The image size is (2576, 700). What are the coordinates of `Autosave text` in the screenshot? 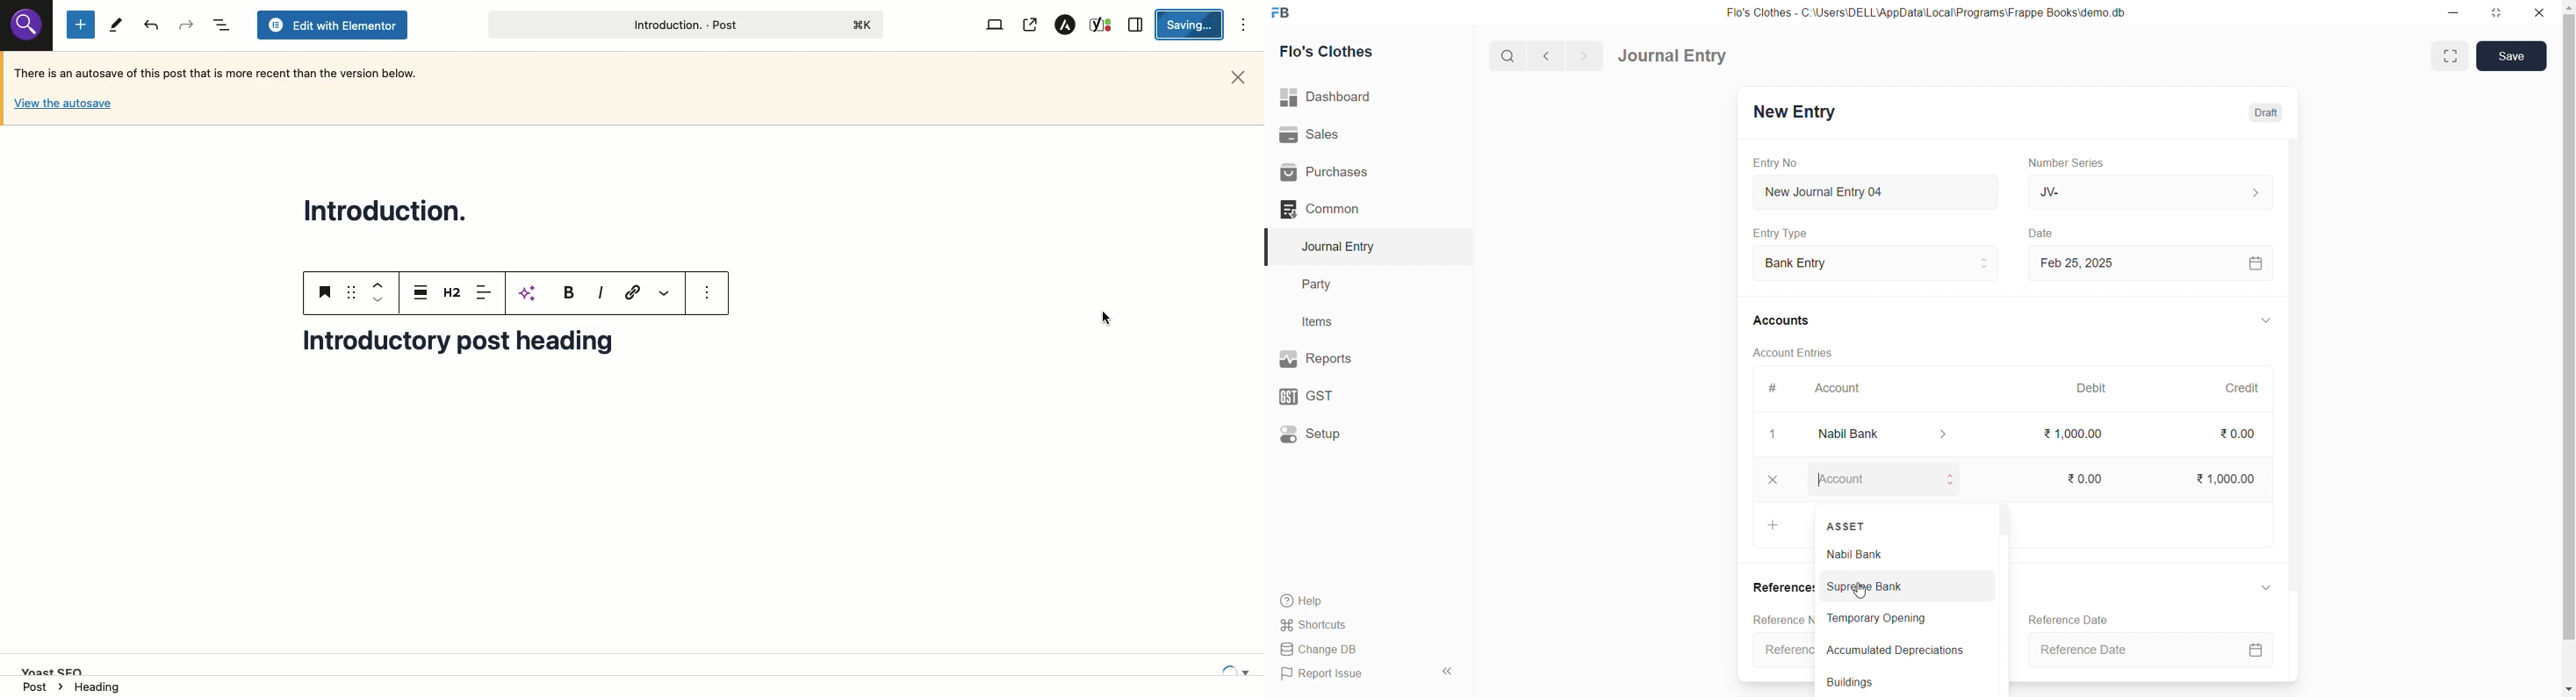 It's located at (221, 72).